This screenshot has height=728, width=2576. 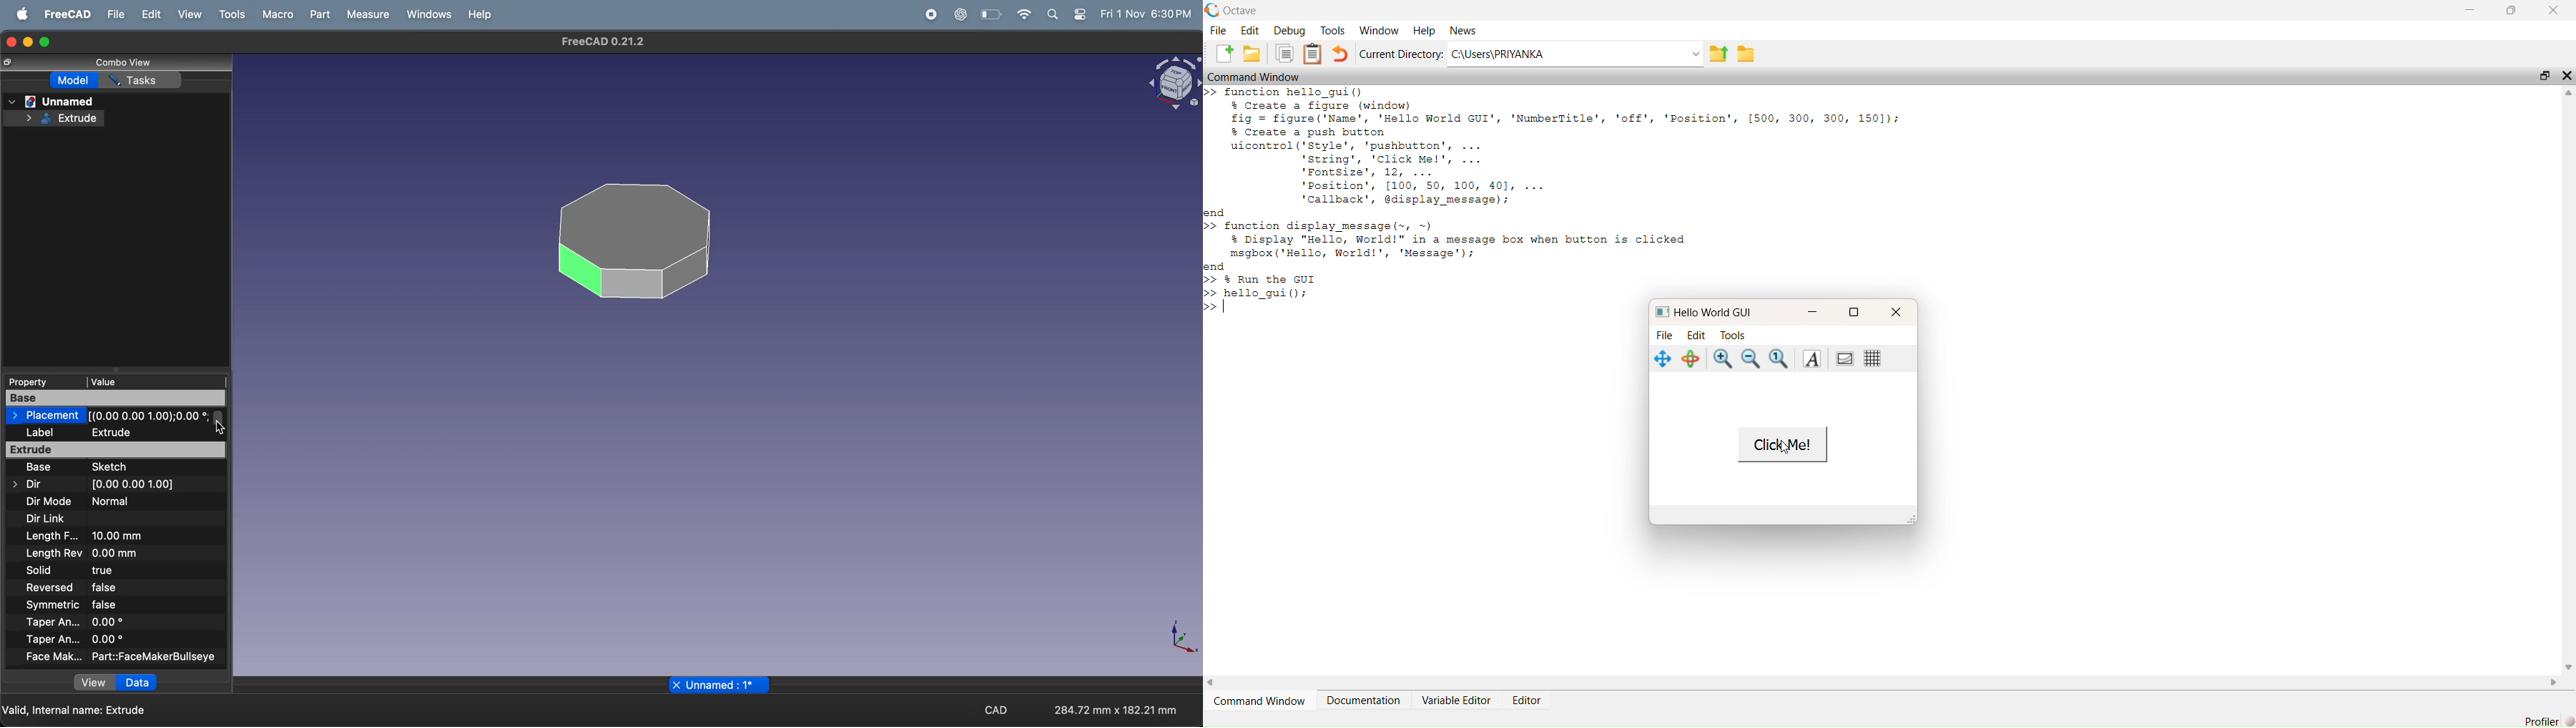 I want to click on minimise, so click(x=1811, y=311).